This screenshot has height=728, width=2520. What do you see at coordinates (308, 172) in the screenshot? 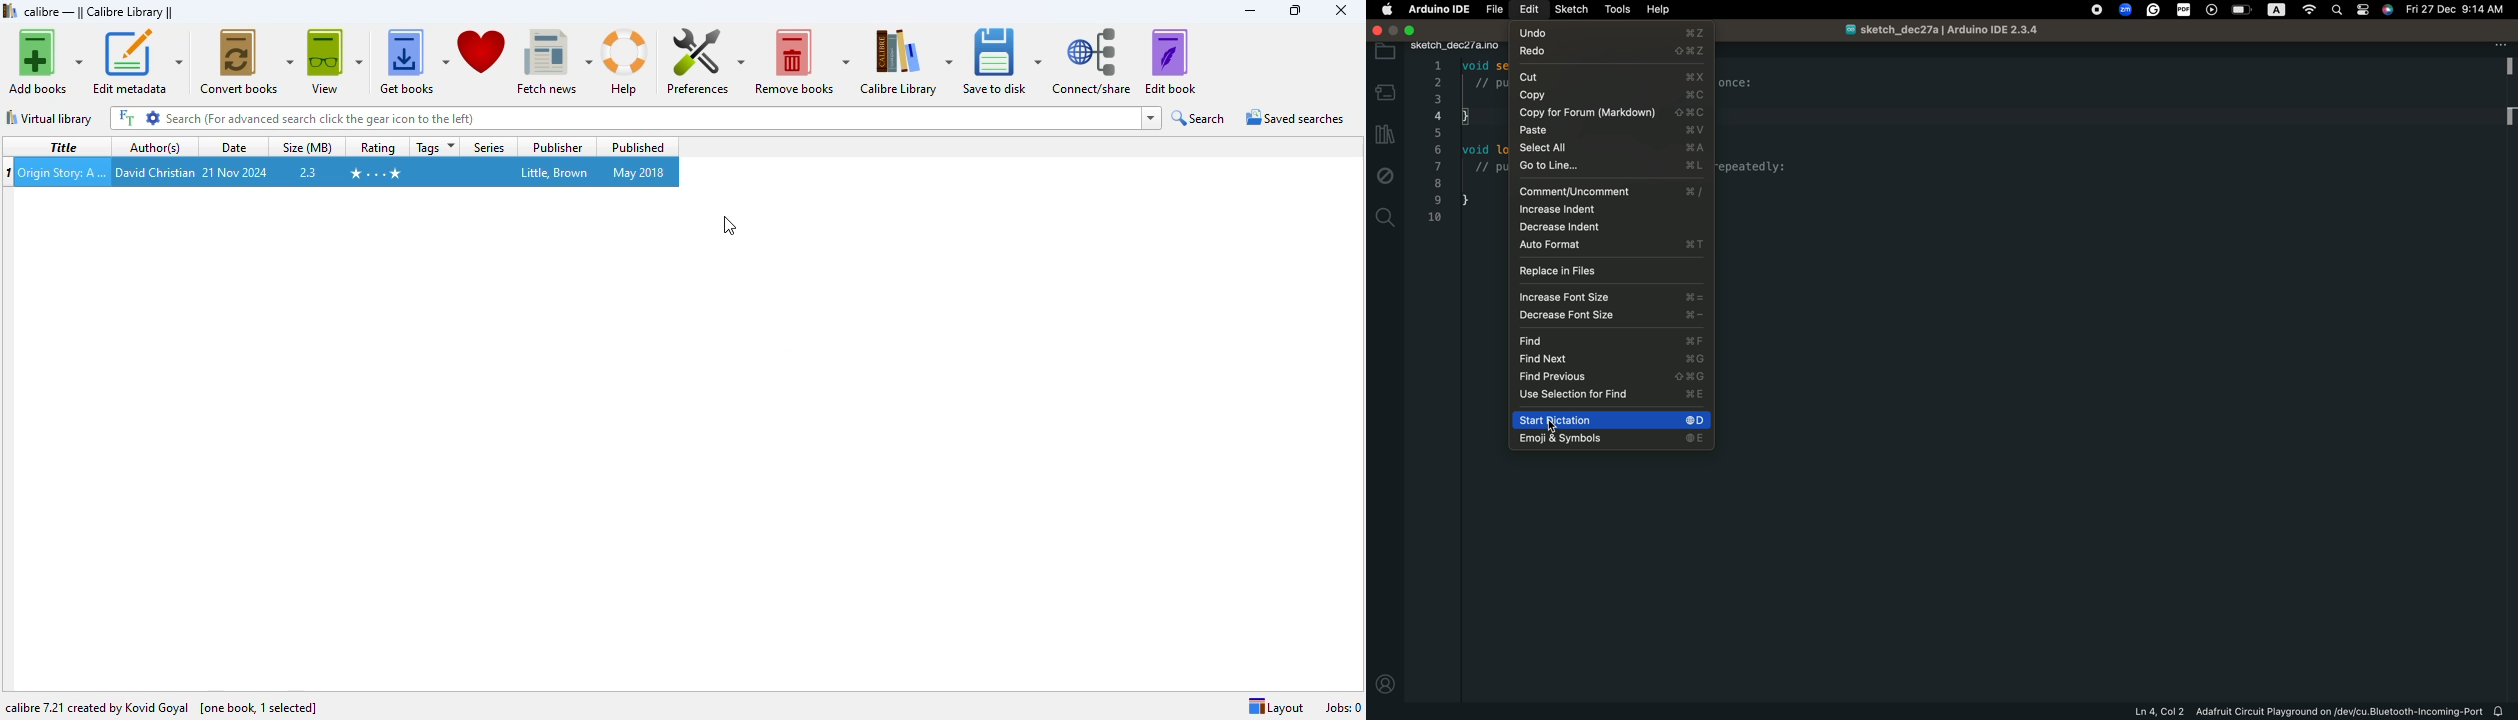
I see `2.3` at bounding box center [308, 172].